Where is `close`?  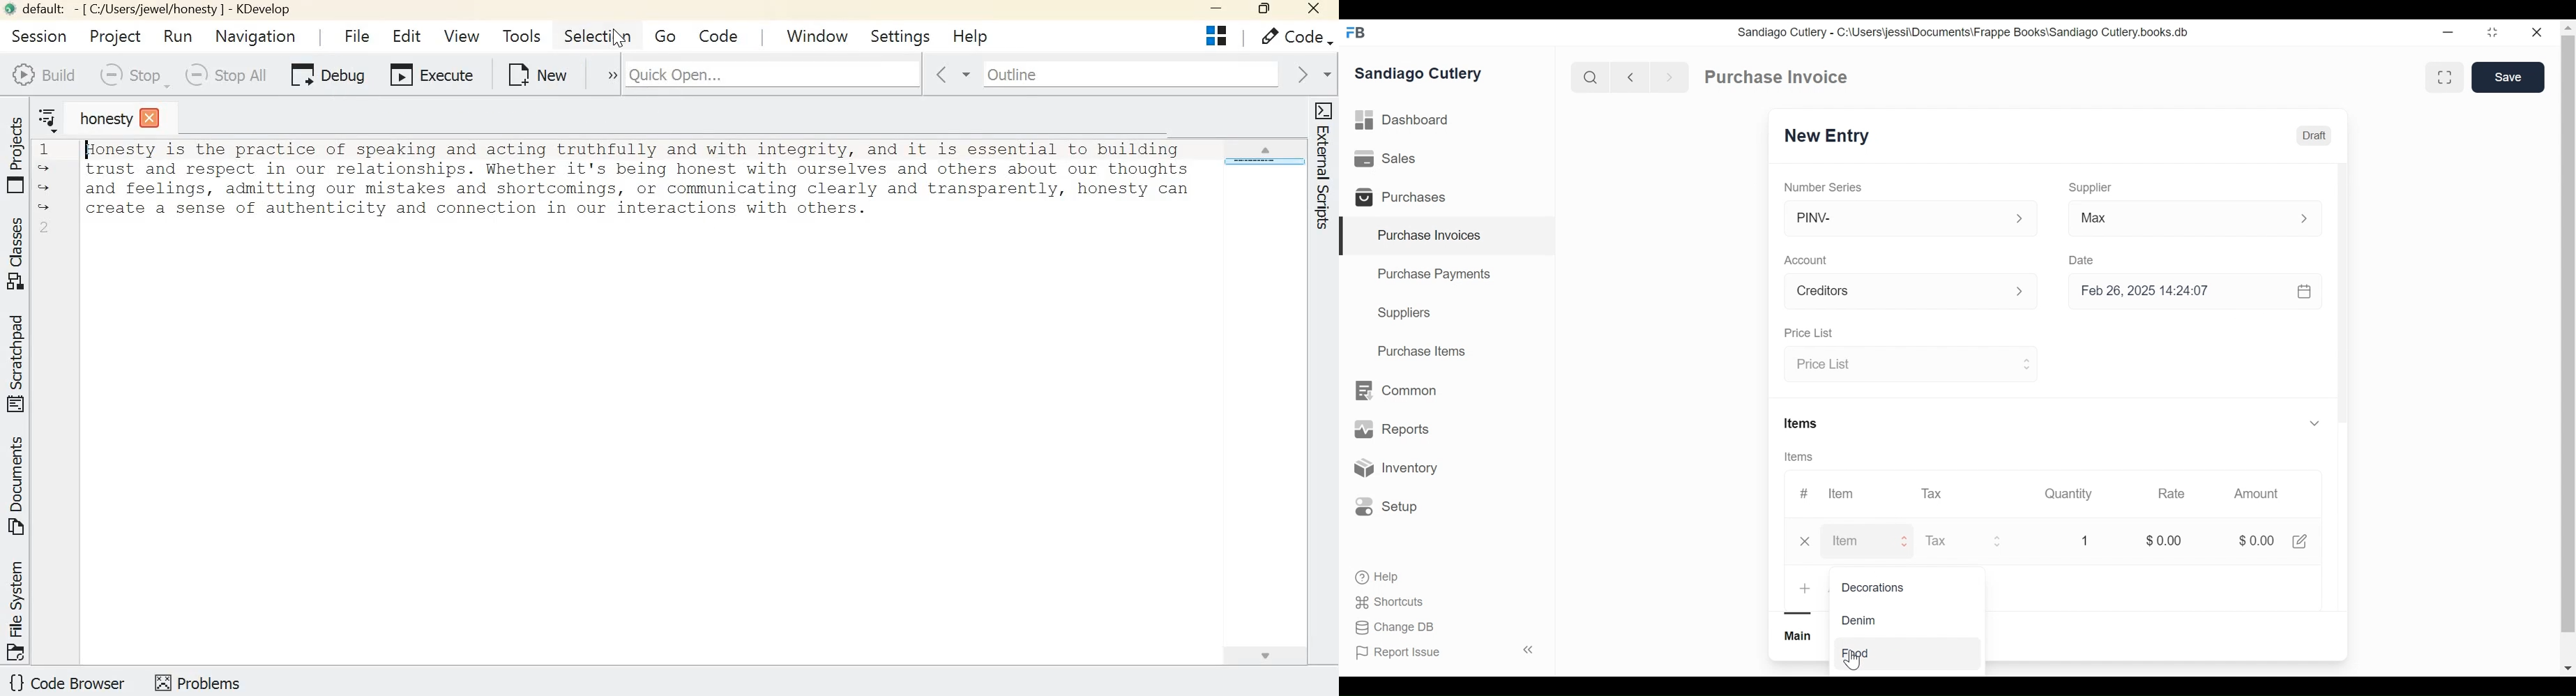
close is located at coordinates (2538, 34).